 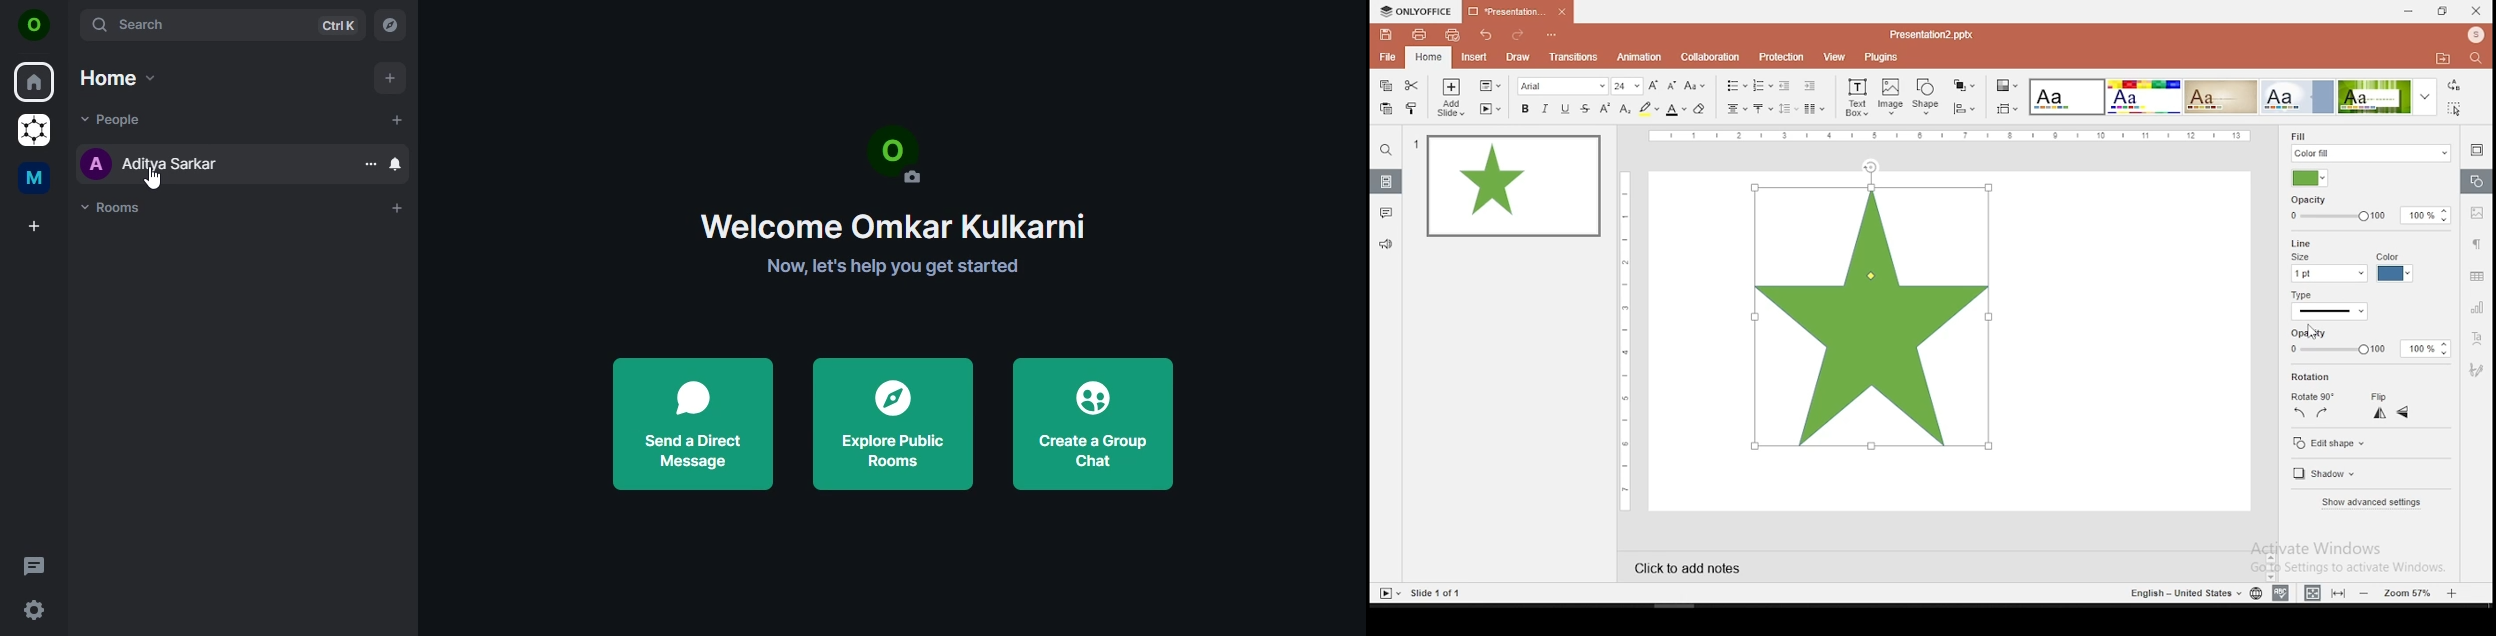 What do you see at coordinates (2299, 413) in the screenshot?
I see `rotate 90 counterclockwise` at bounding box center [2299, 413].